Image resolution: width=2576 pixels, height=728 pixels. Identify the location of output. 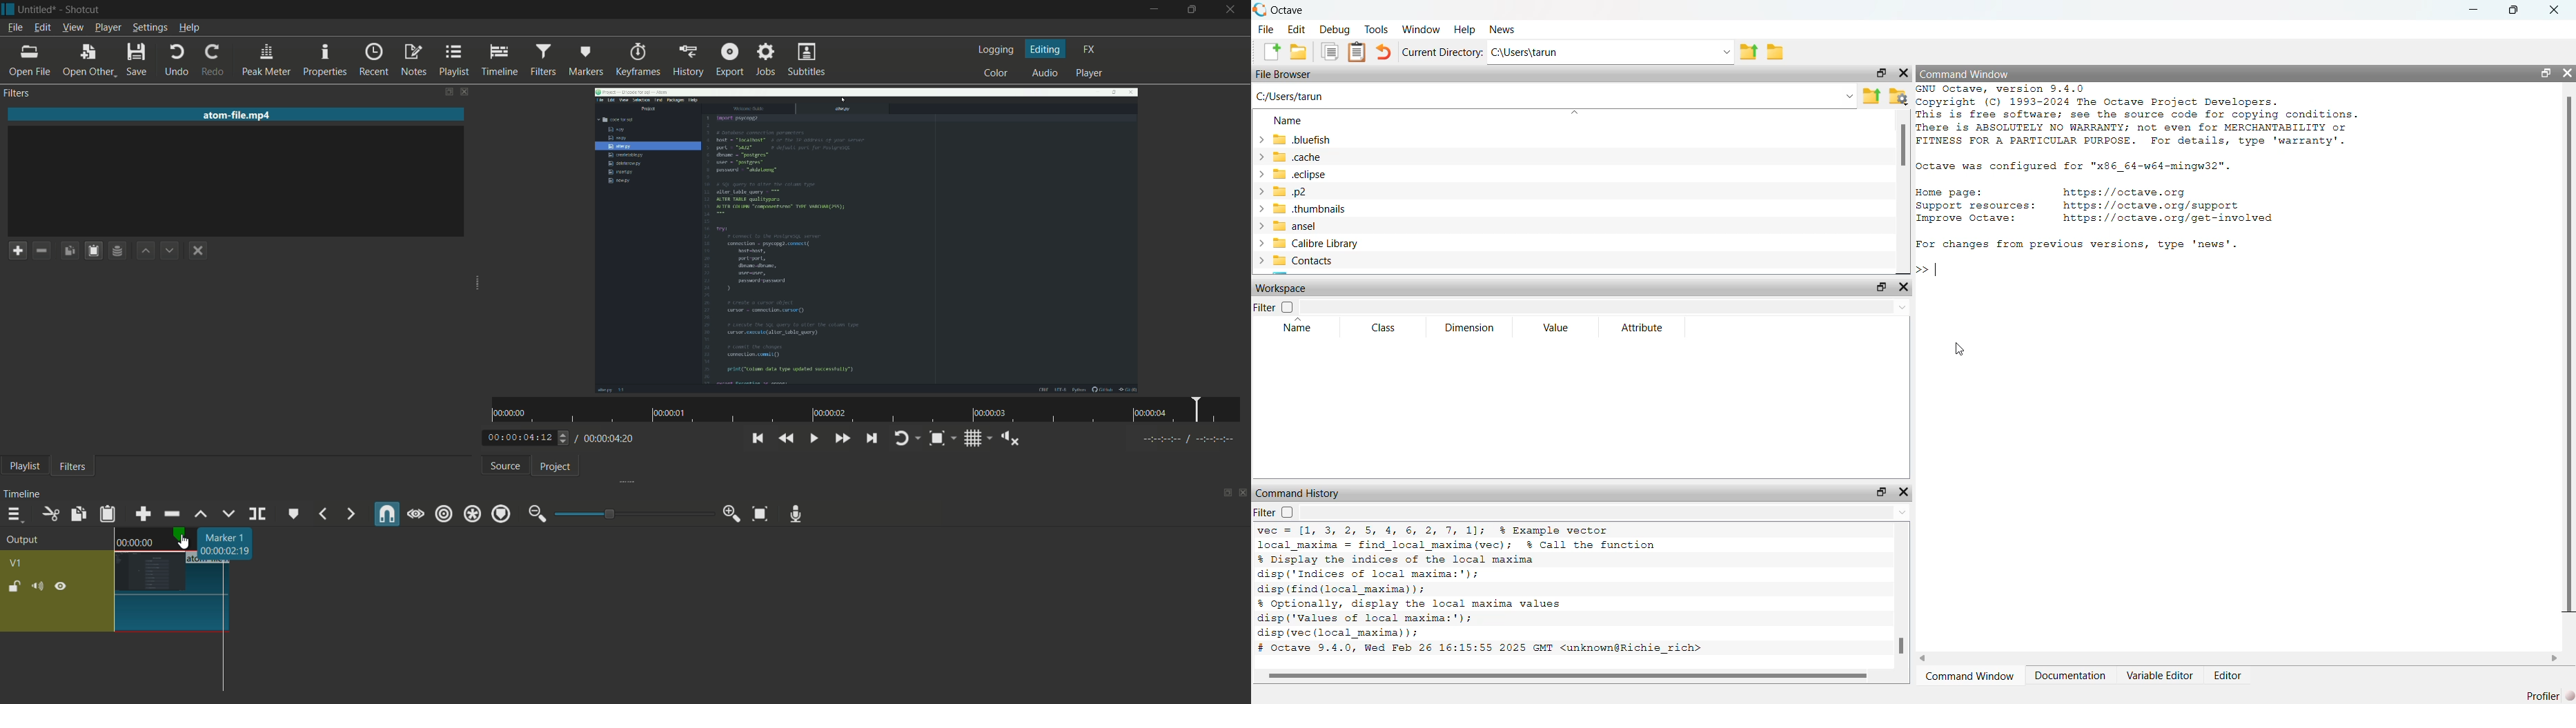
(23, 541).